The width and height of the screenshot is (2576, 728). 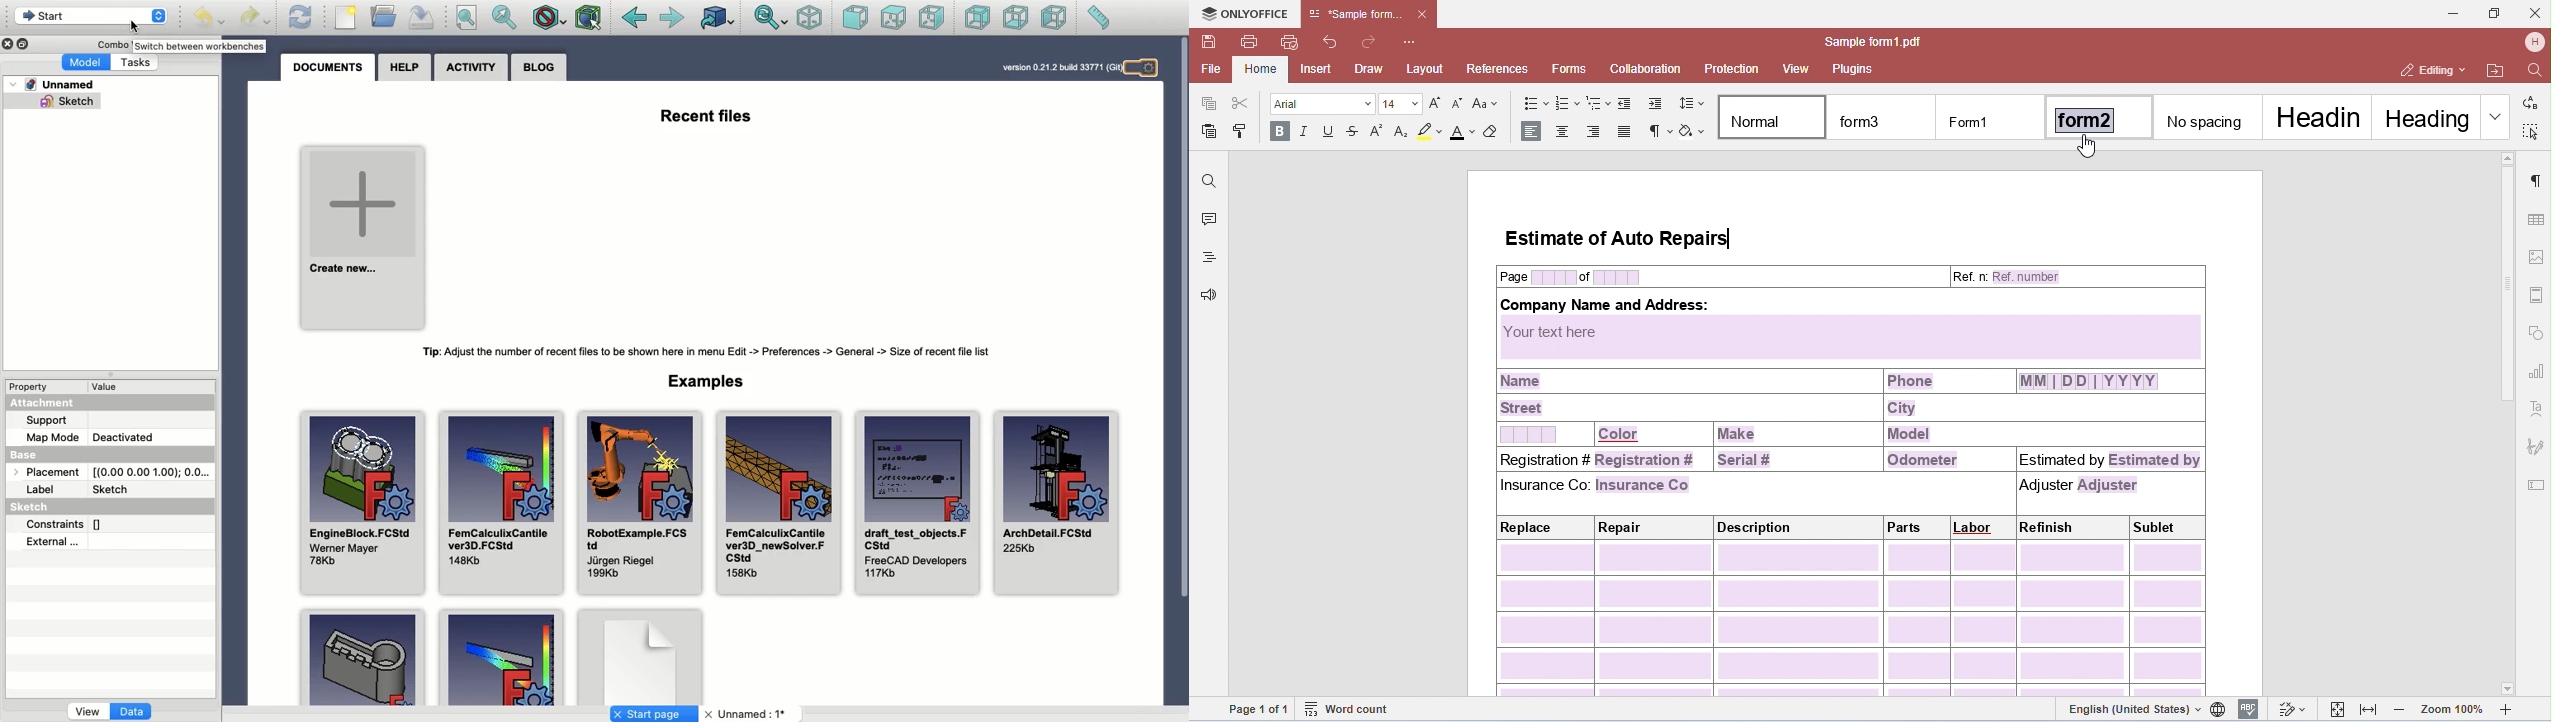 What do you see at coordinates (162, 12) in the screenshot?
I see `Up arrow` at bounding box center [162, 12].